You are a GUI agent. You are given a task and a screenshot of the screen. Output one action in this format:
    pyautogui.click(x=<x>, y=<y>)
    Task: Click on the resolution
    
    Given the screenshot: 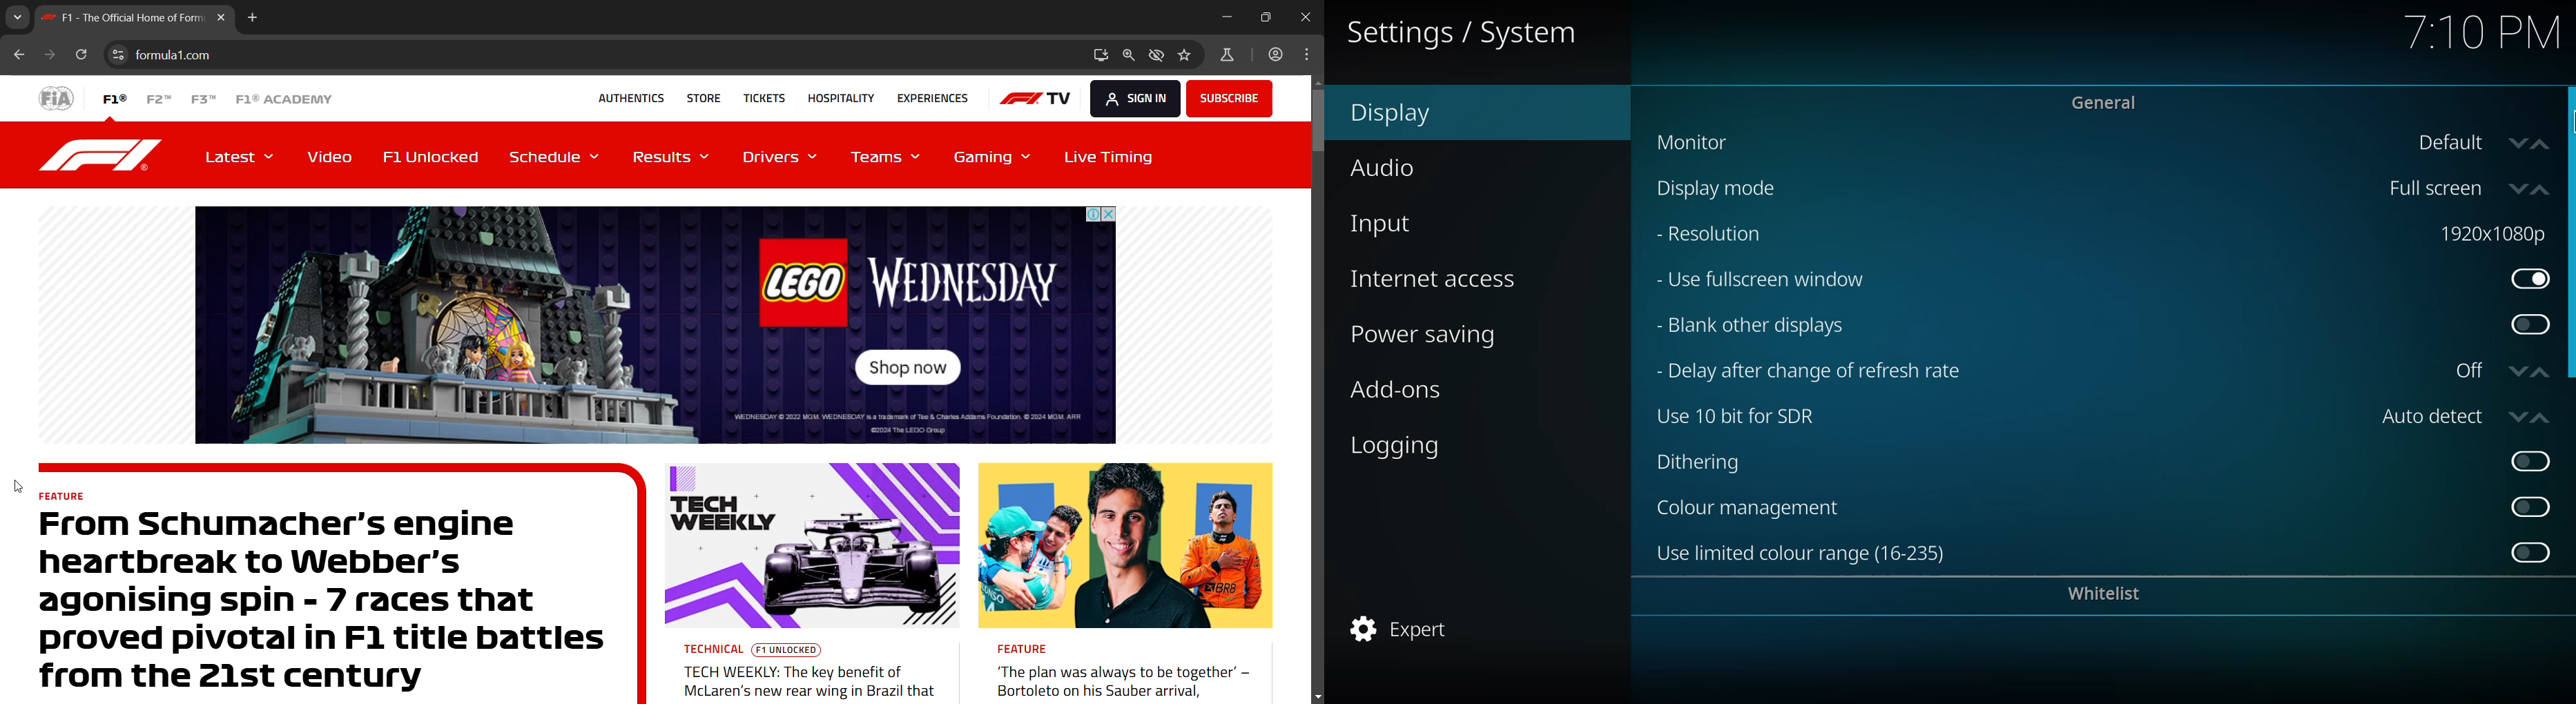 What is the action you would take?
    pyautogui.click(x=1712, y=233)
    